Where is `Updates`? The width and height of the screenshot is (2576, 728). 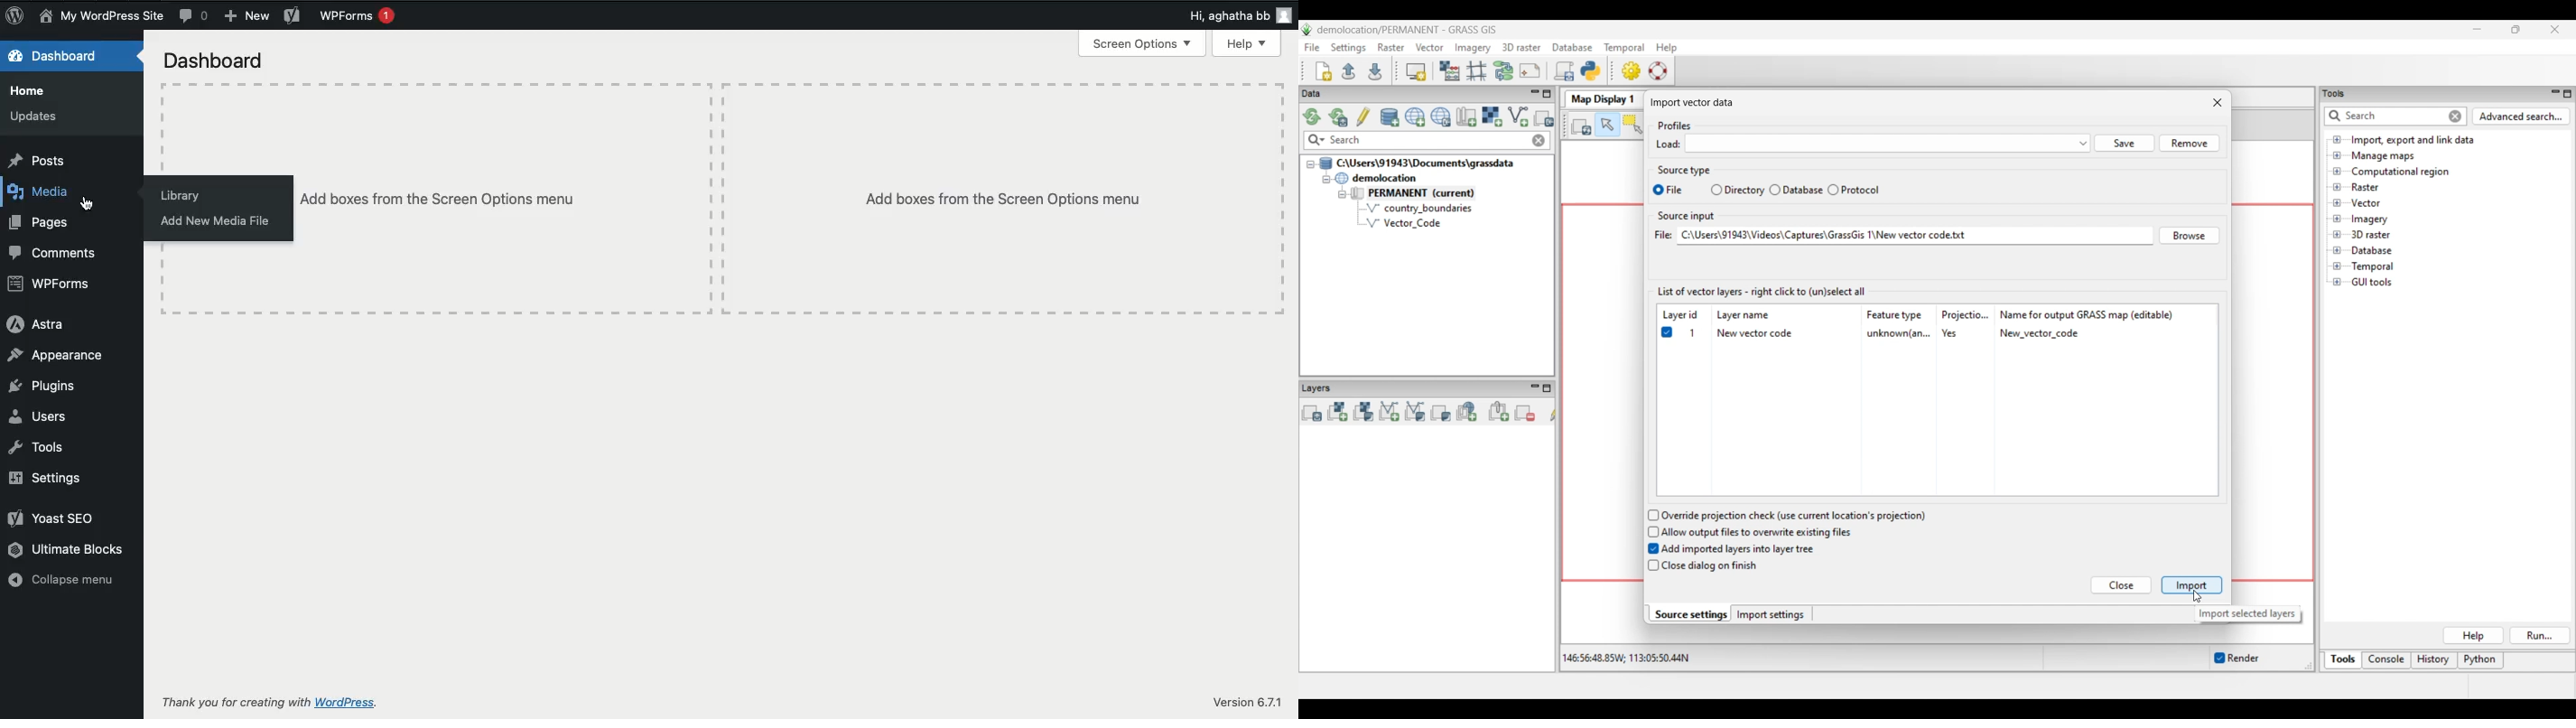 Updates is located at coordinates (35, 118).